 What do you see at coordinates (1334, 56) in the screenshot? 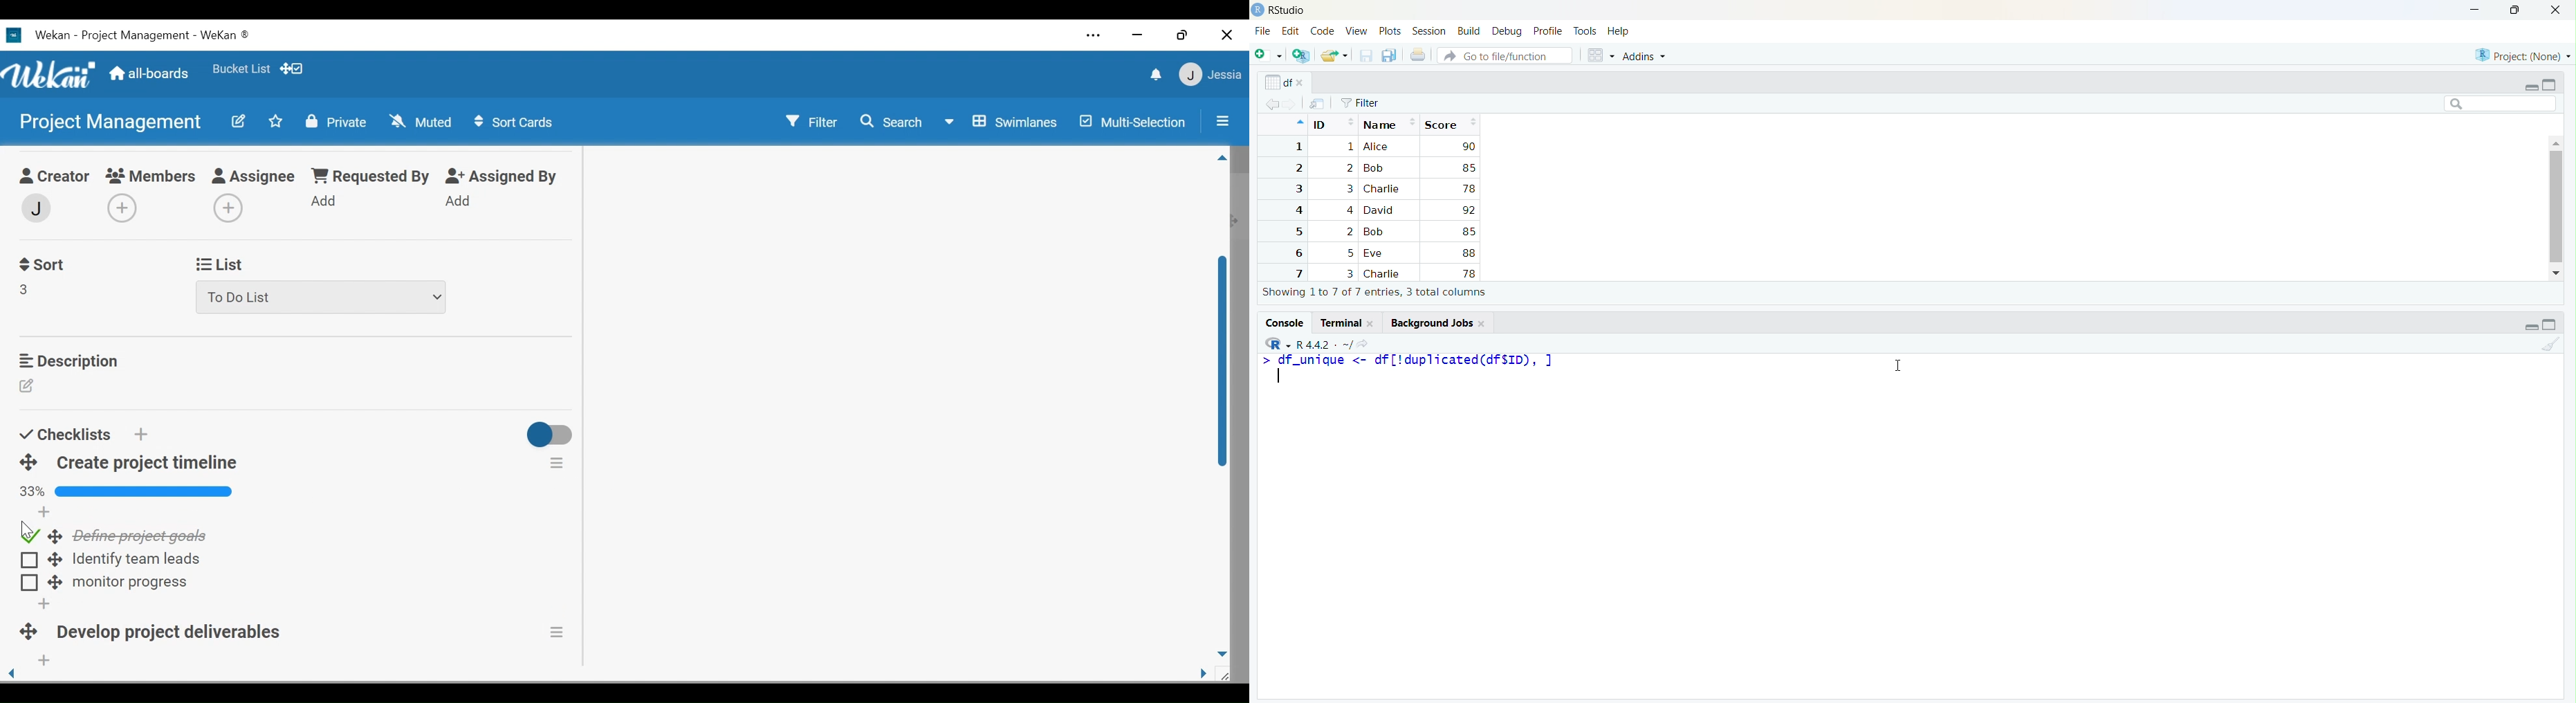
I see `open file` at bounding box center [1334, 56].